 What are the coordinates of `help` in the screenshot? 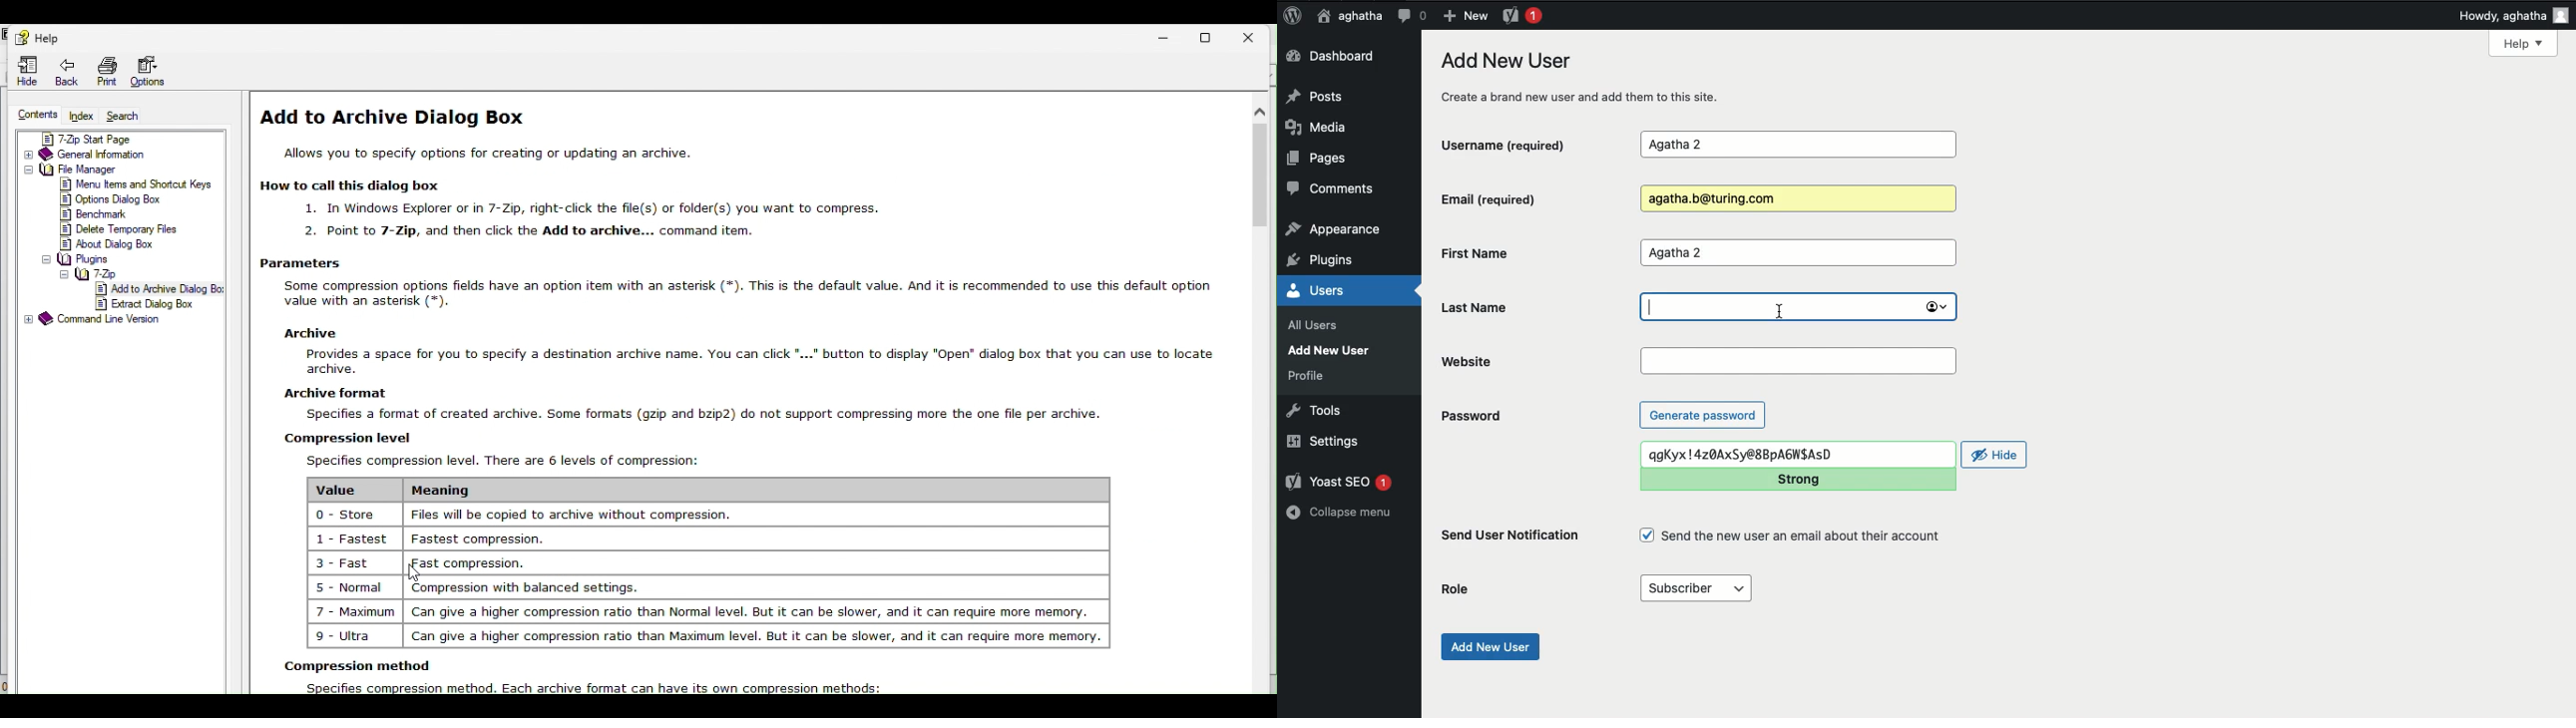 It's located at (34, 35).